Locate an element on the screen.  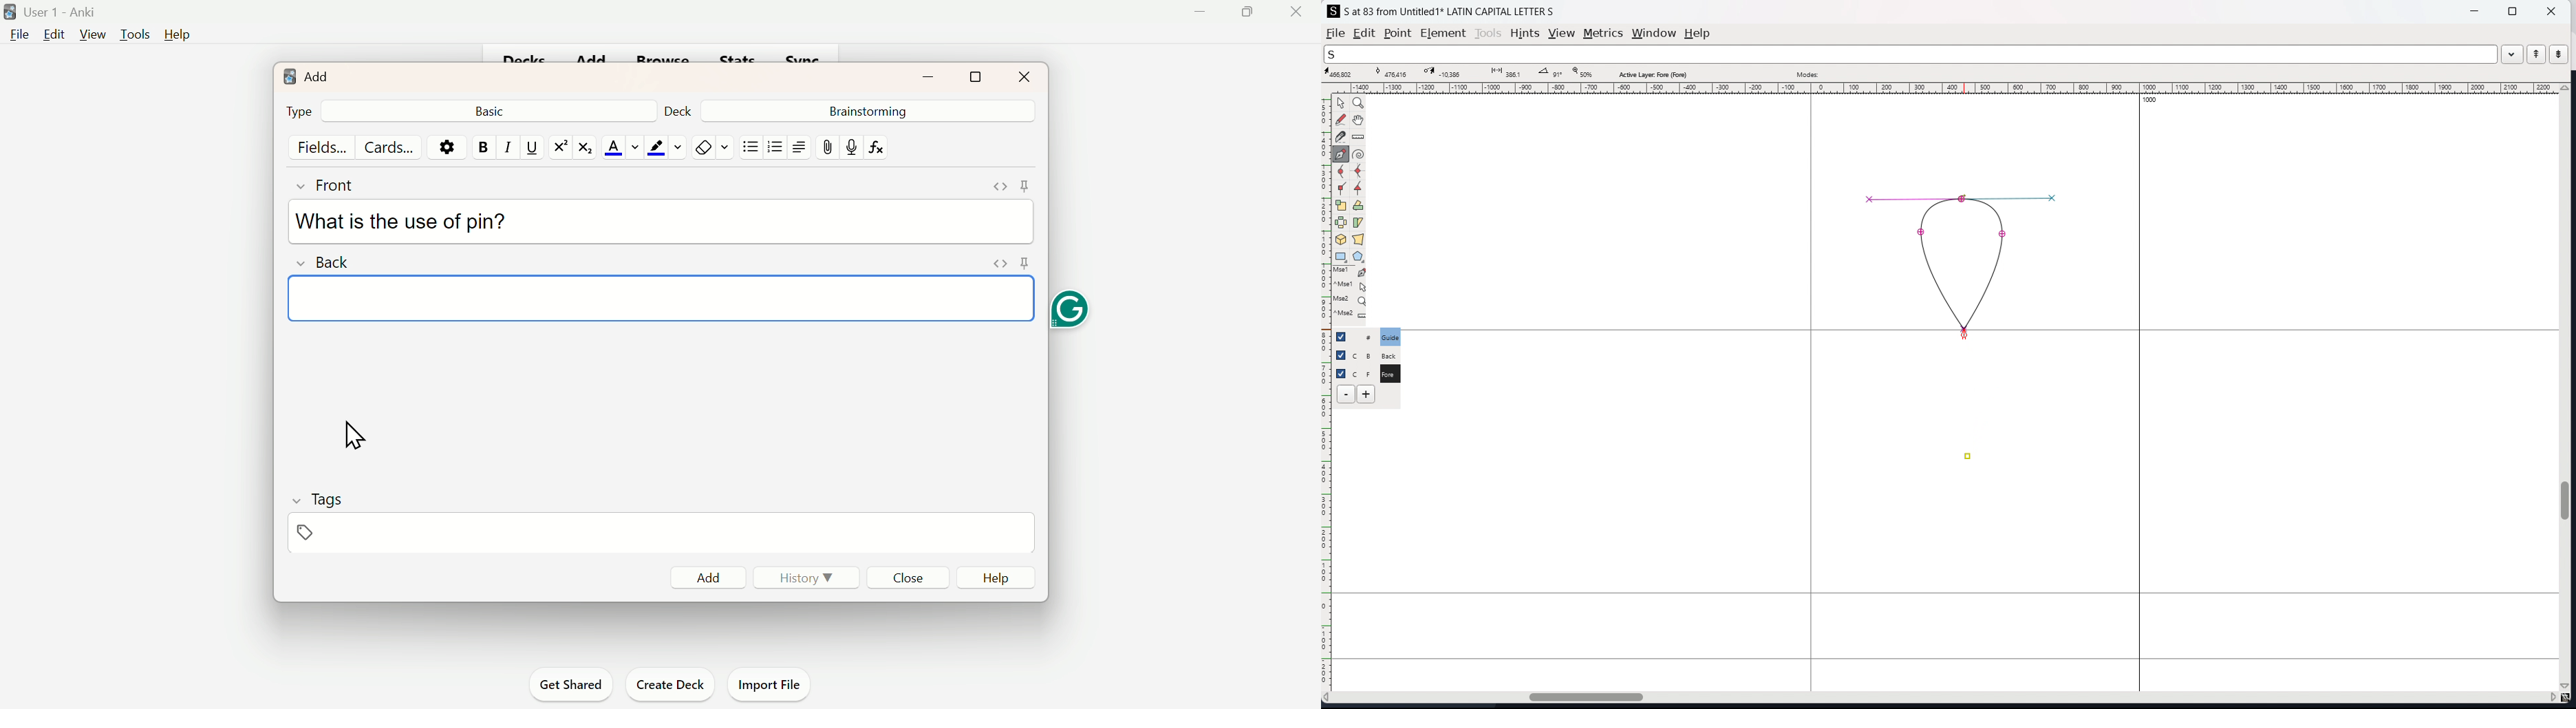
scroll by hand is located at coordinates (1360, 120).